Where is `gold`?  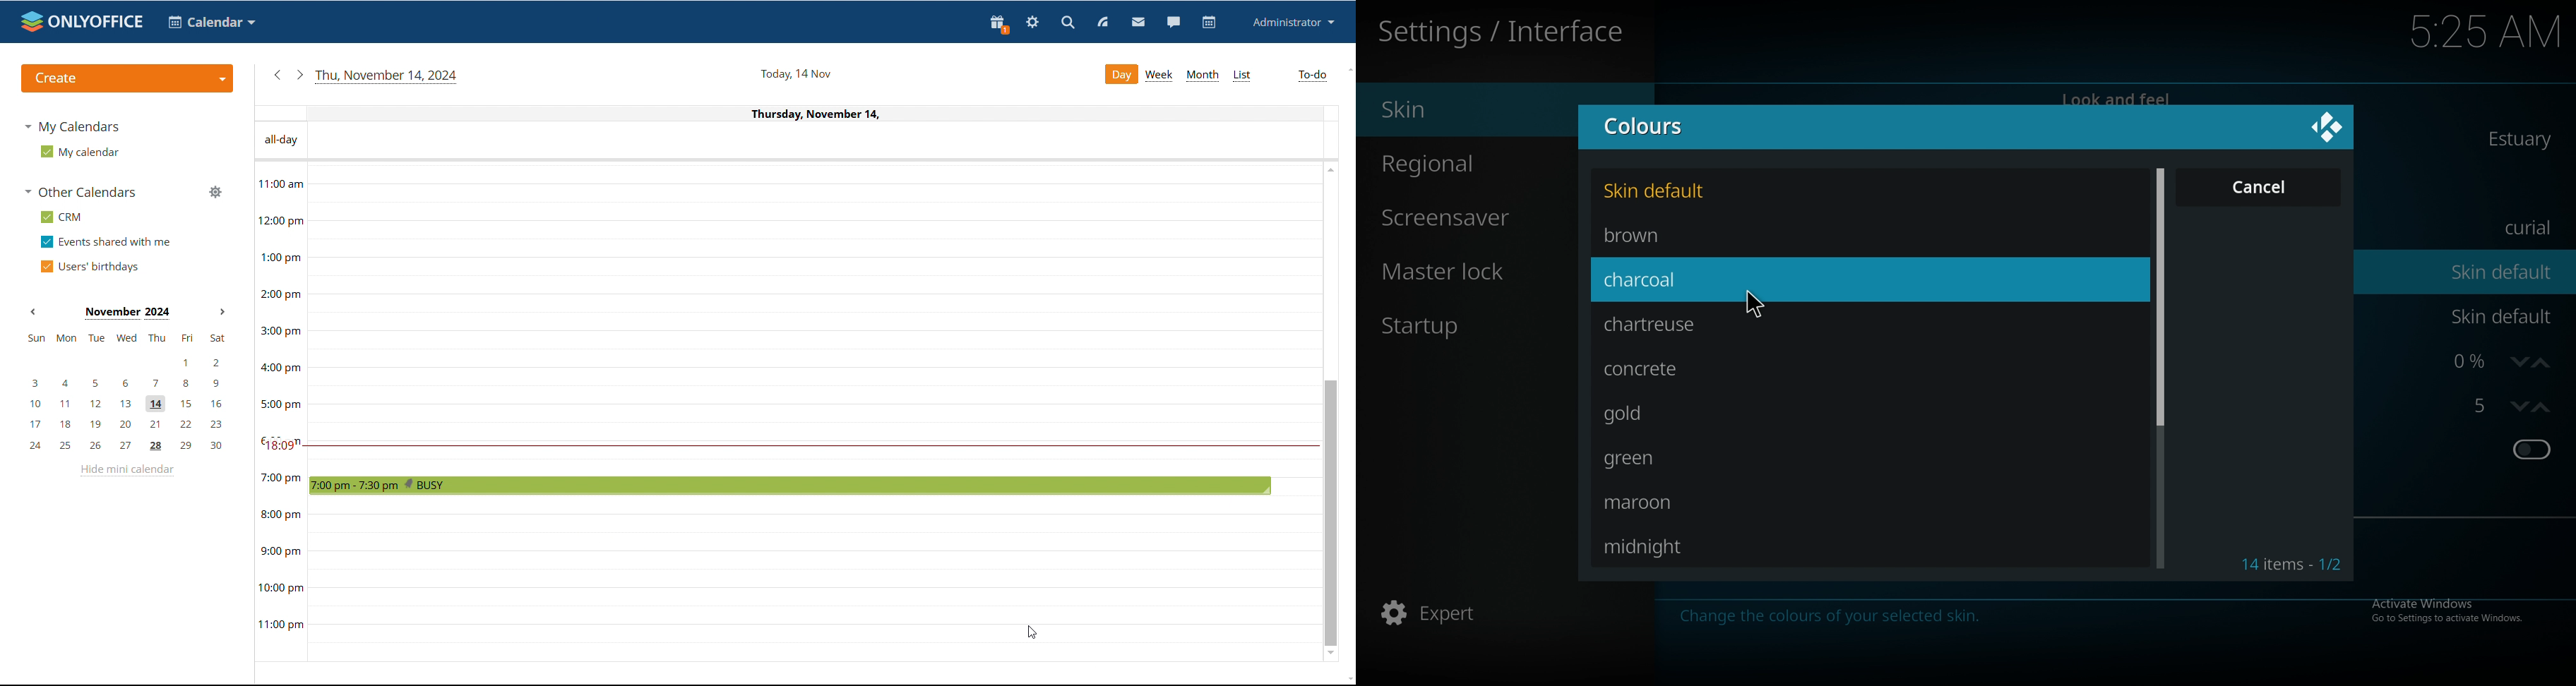
gold is located at coordinates (1662, 415).